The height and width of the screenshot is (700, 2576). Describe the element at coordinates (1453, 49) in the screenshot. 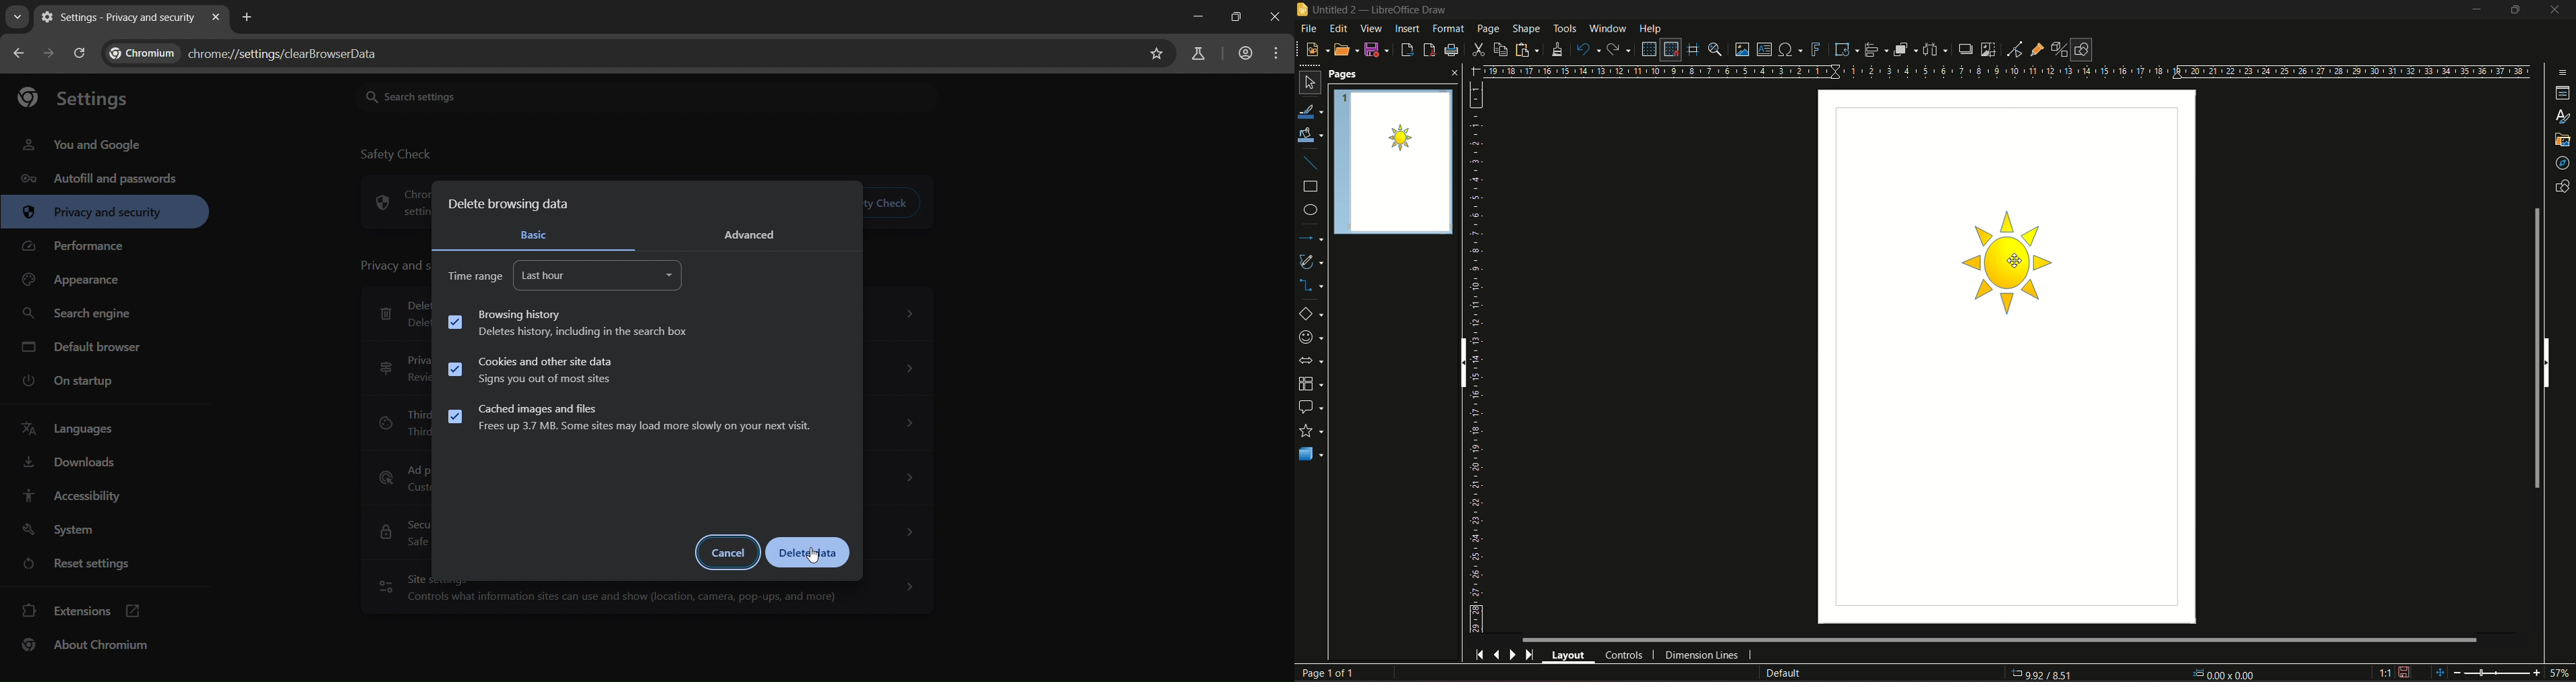

I see `print` at that location.